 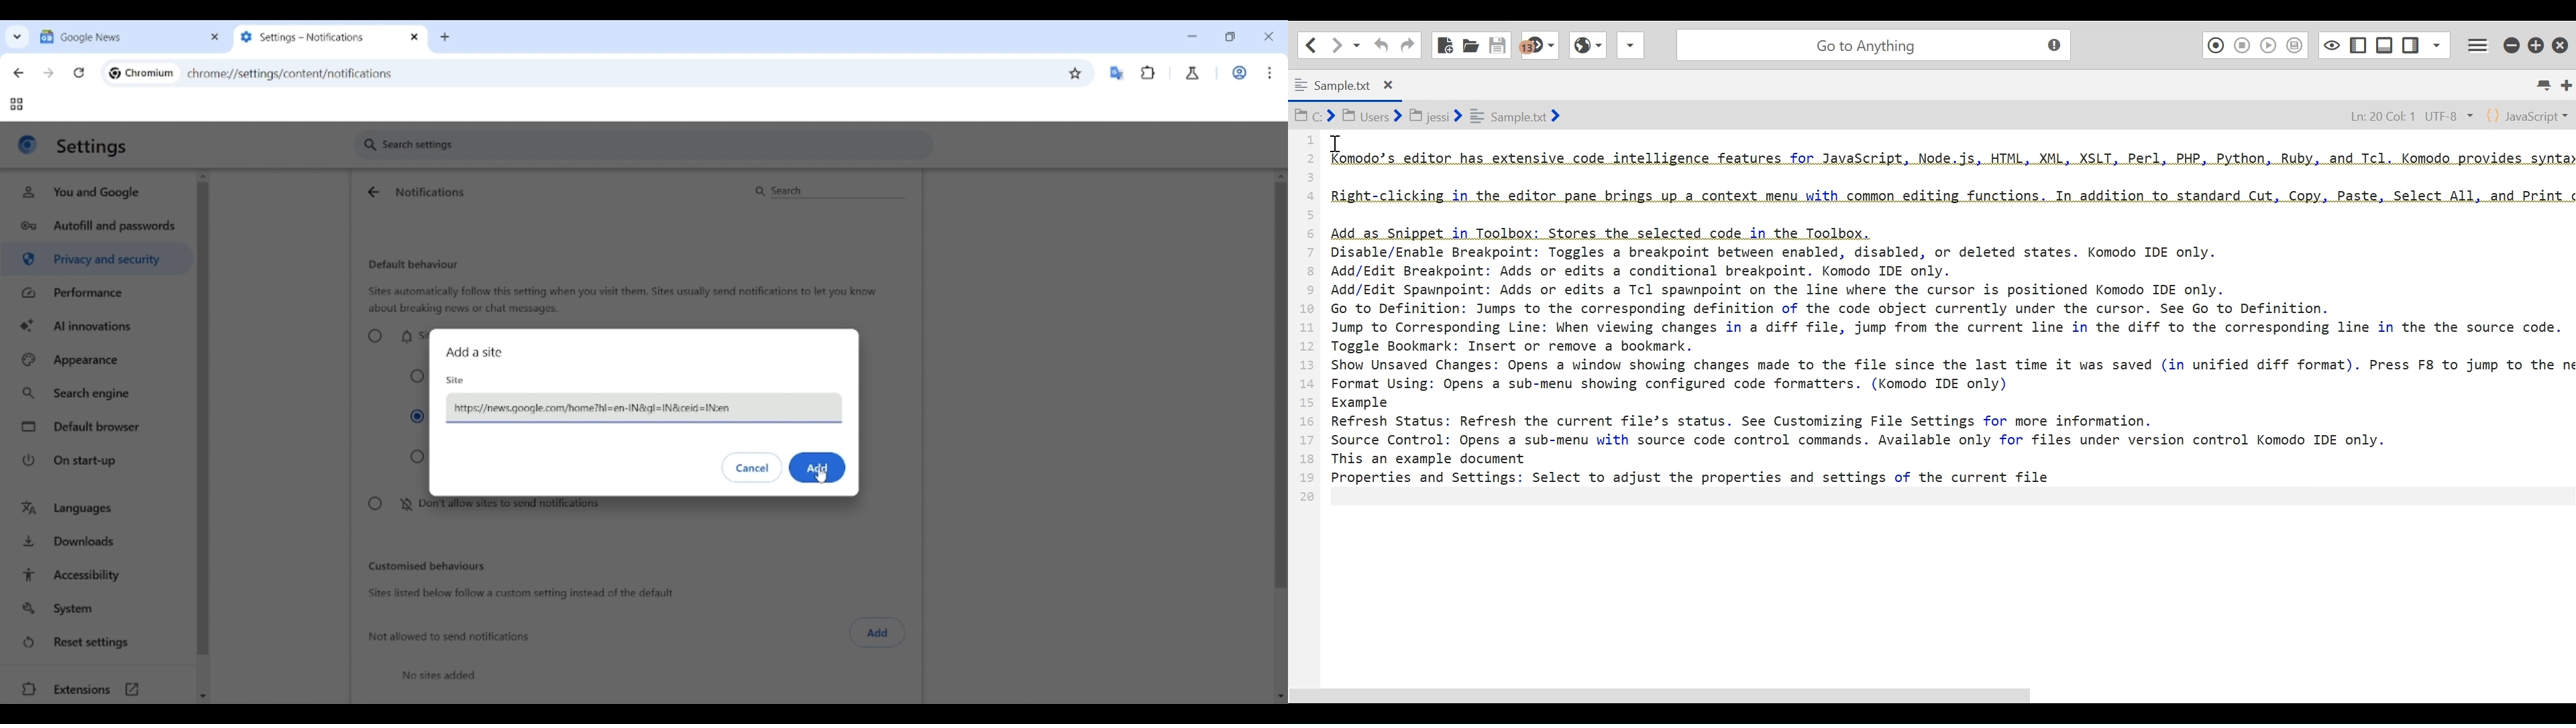 What do you see at coordinates (1281, 697) in the screenshot?
I see `Quick slide to bottom` at bounding box center [1281, 697].